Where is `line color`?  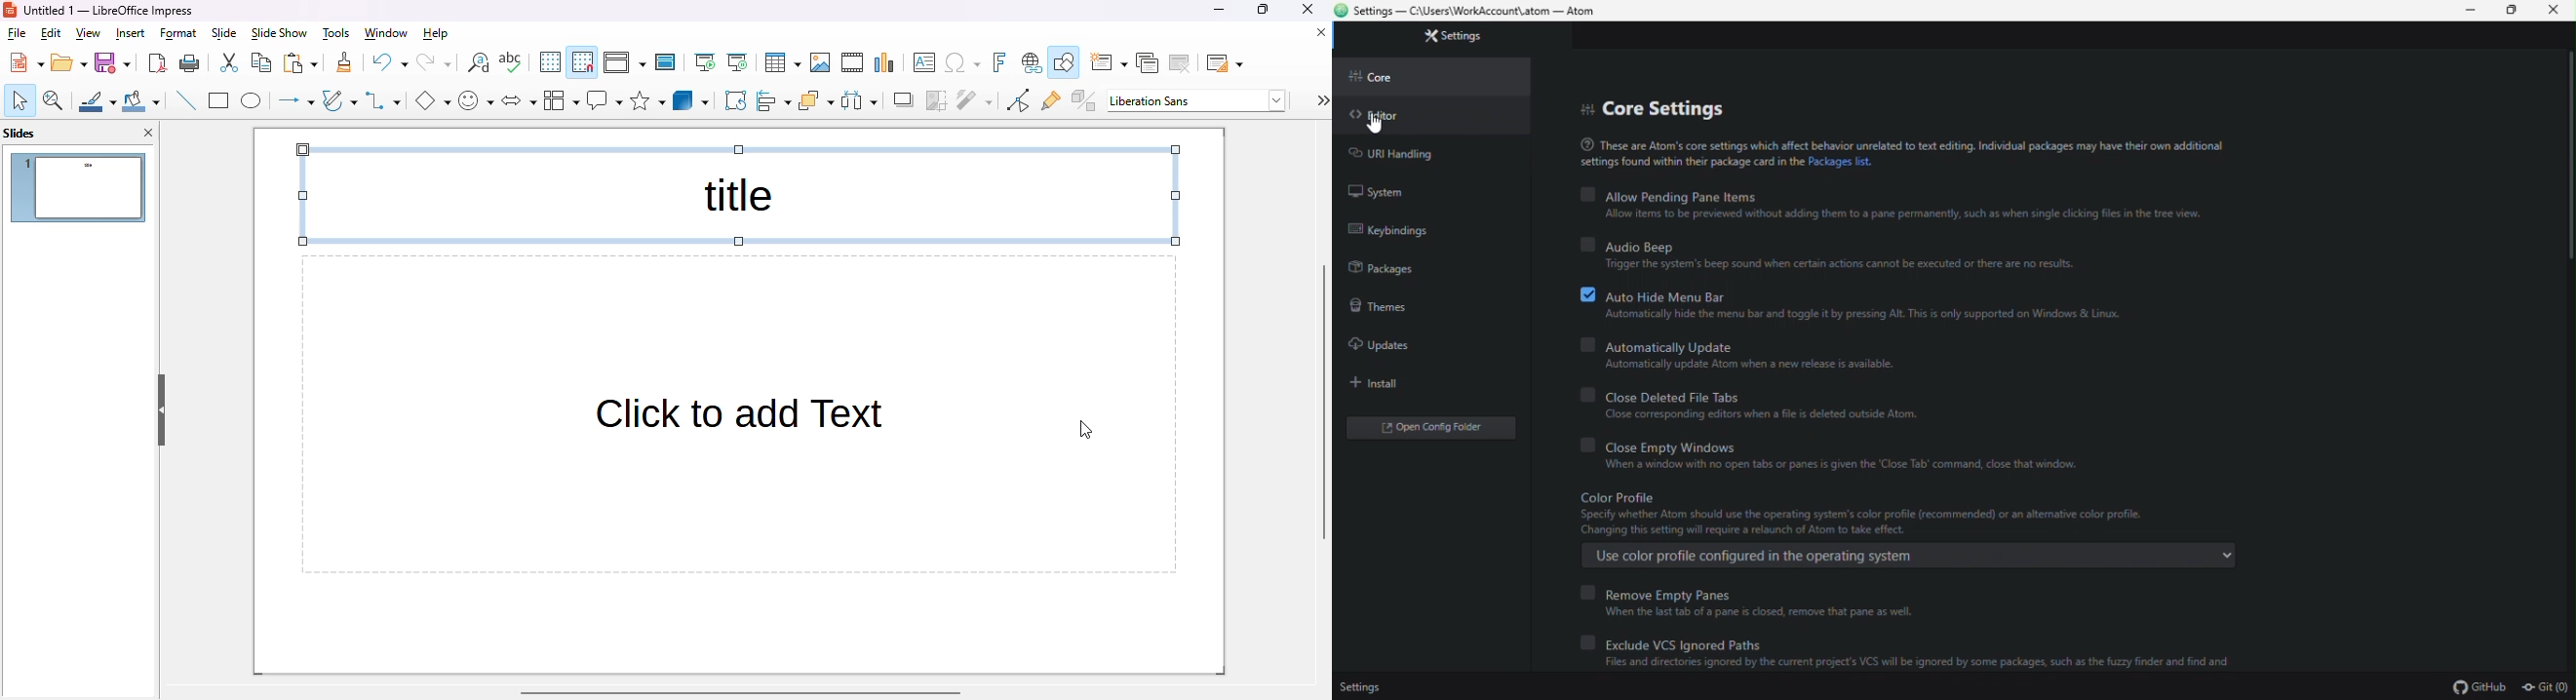 line color is located at coordinates (97, 100).